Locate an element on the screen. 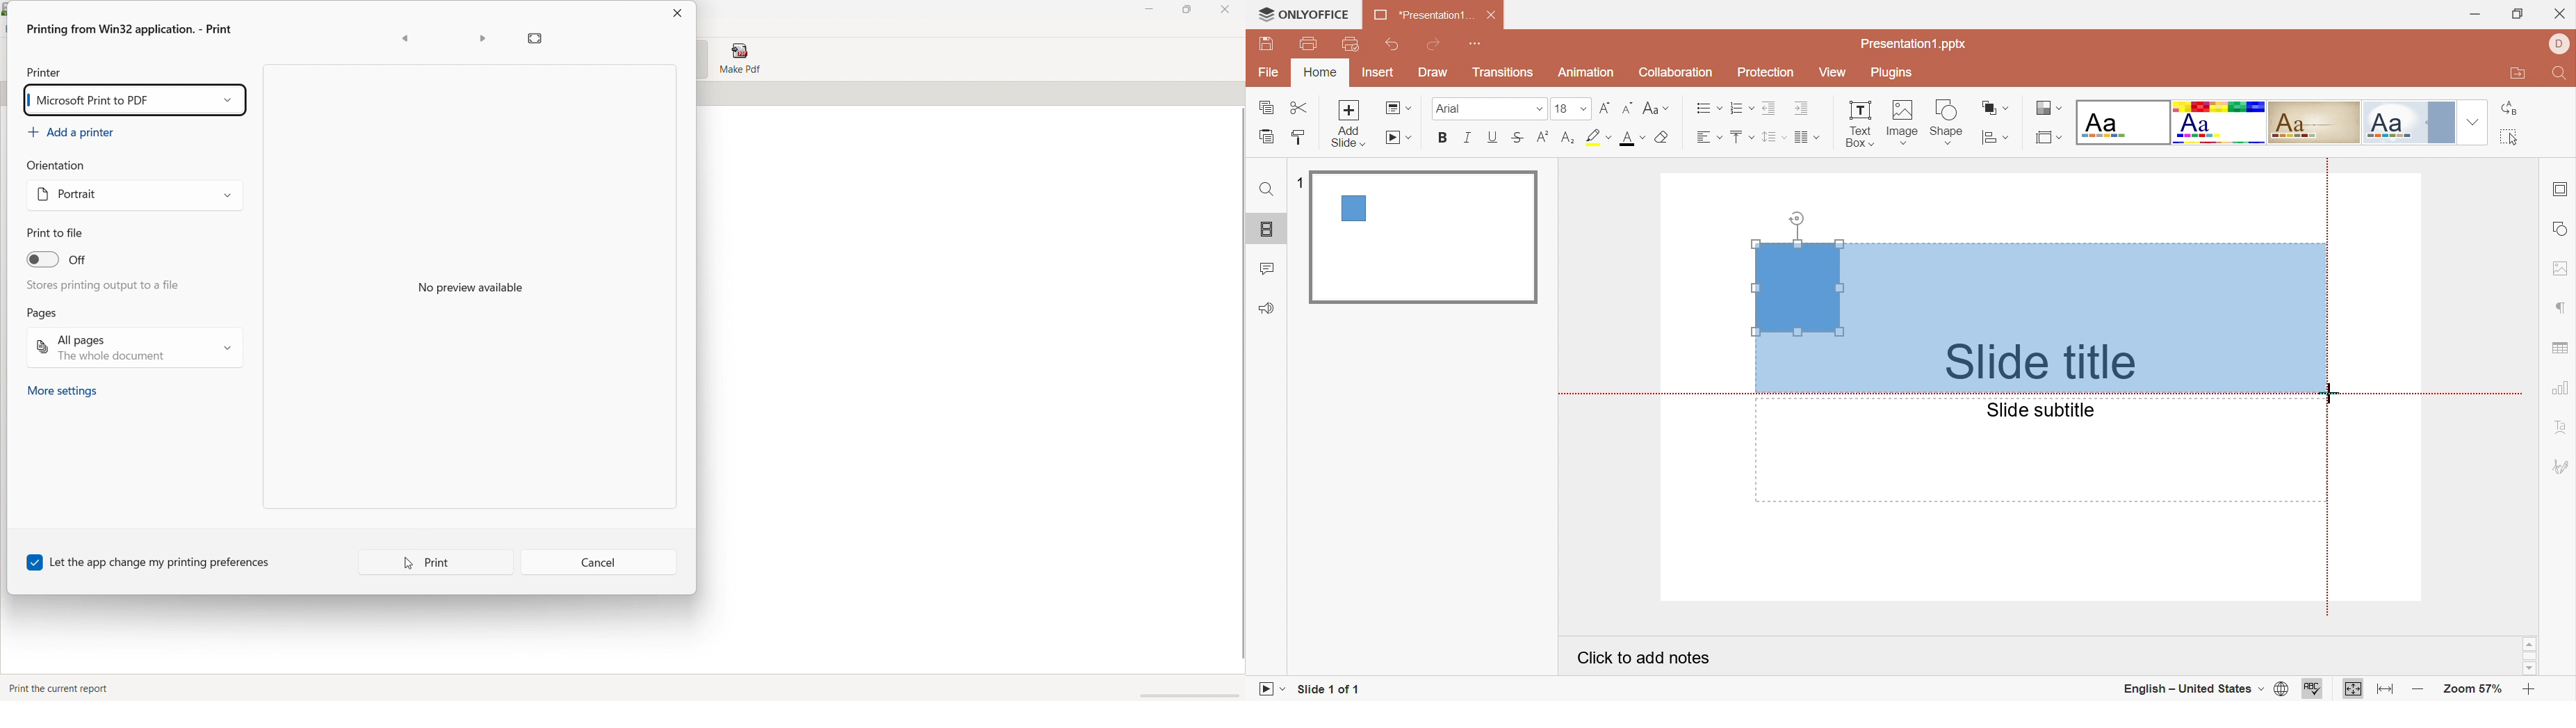 The image size is (2576, 728). Align shape is located at coordinates (1995, 140).